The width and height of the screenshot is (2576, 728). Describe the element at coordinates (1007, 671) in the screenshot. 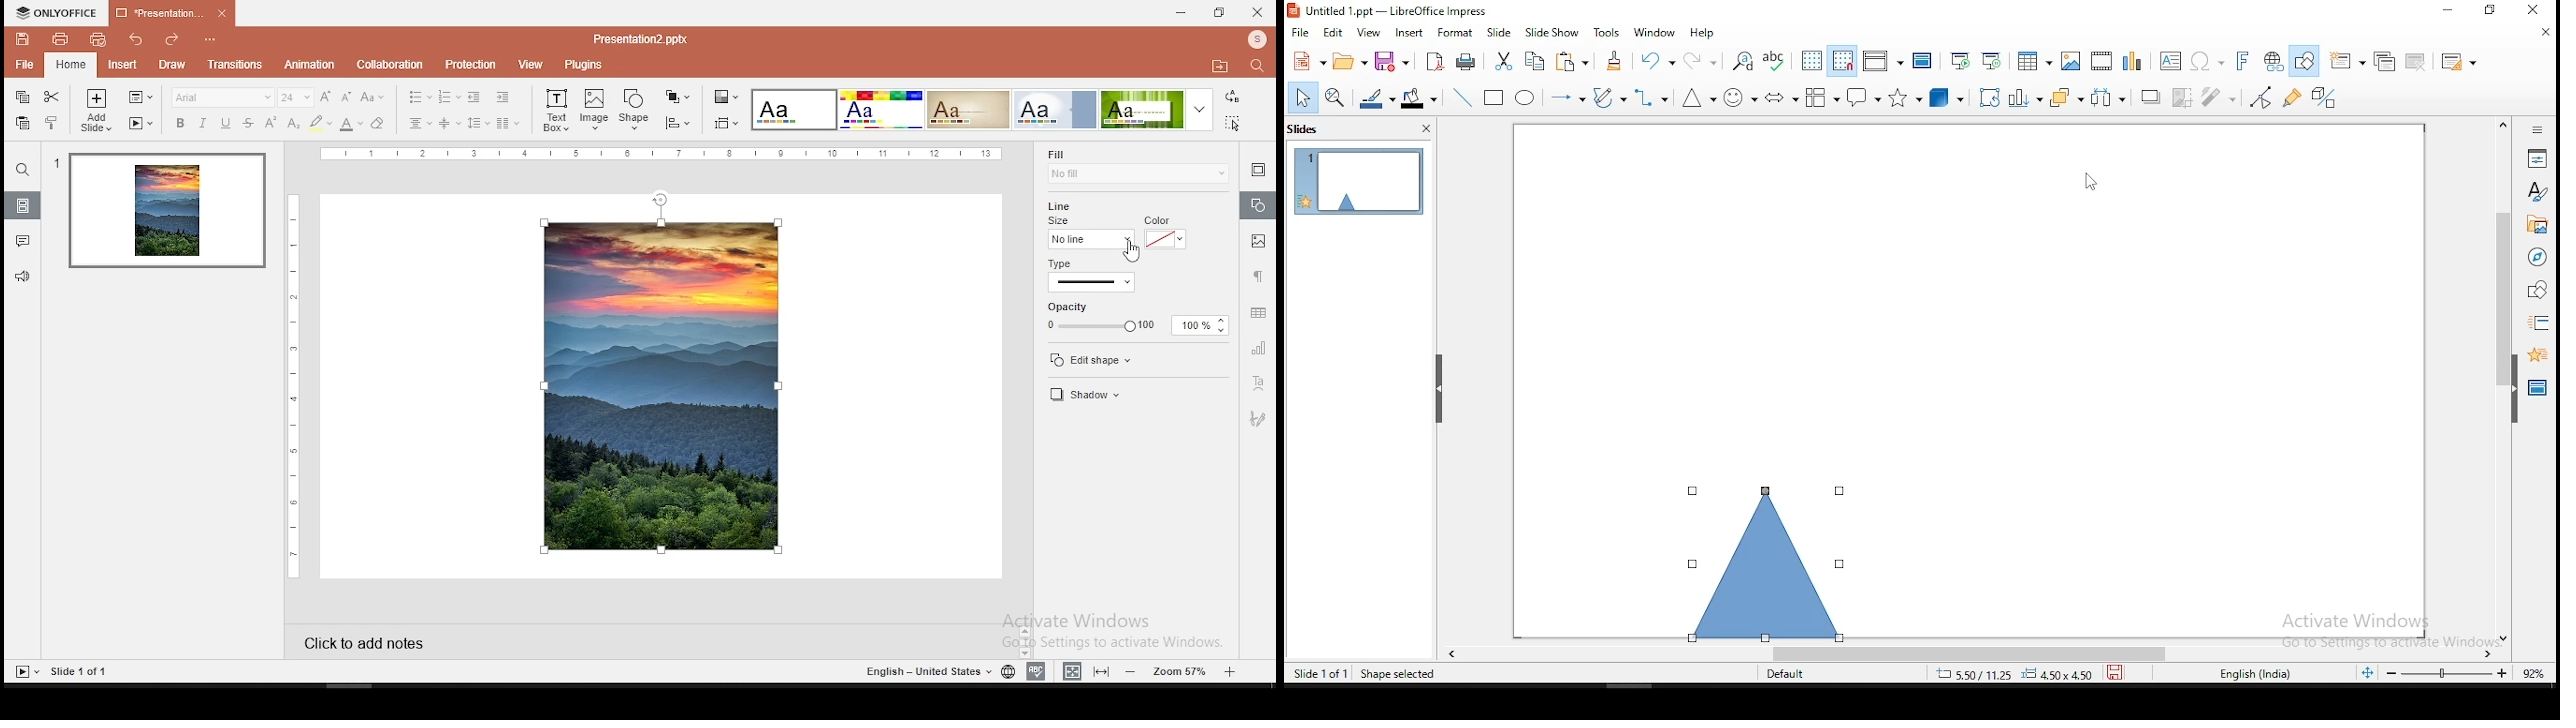

I see `language` at that location.